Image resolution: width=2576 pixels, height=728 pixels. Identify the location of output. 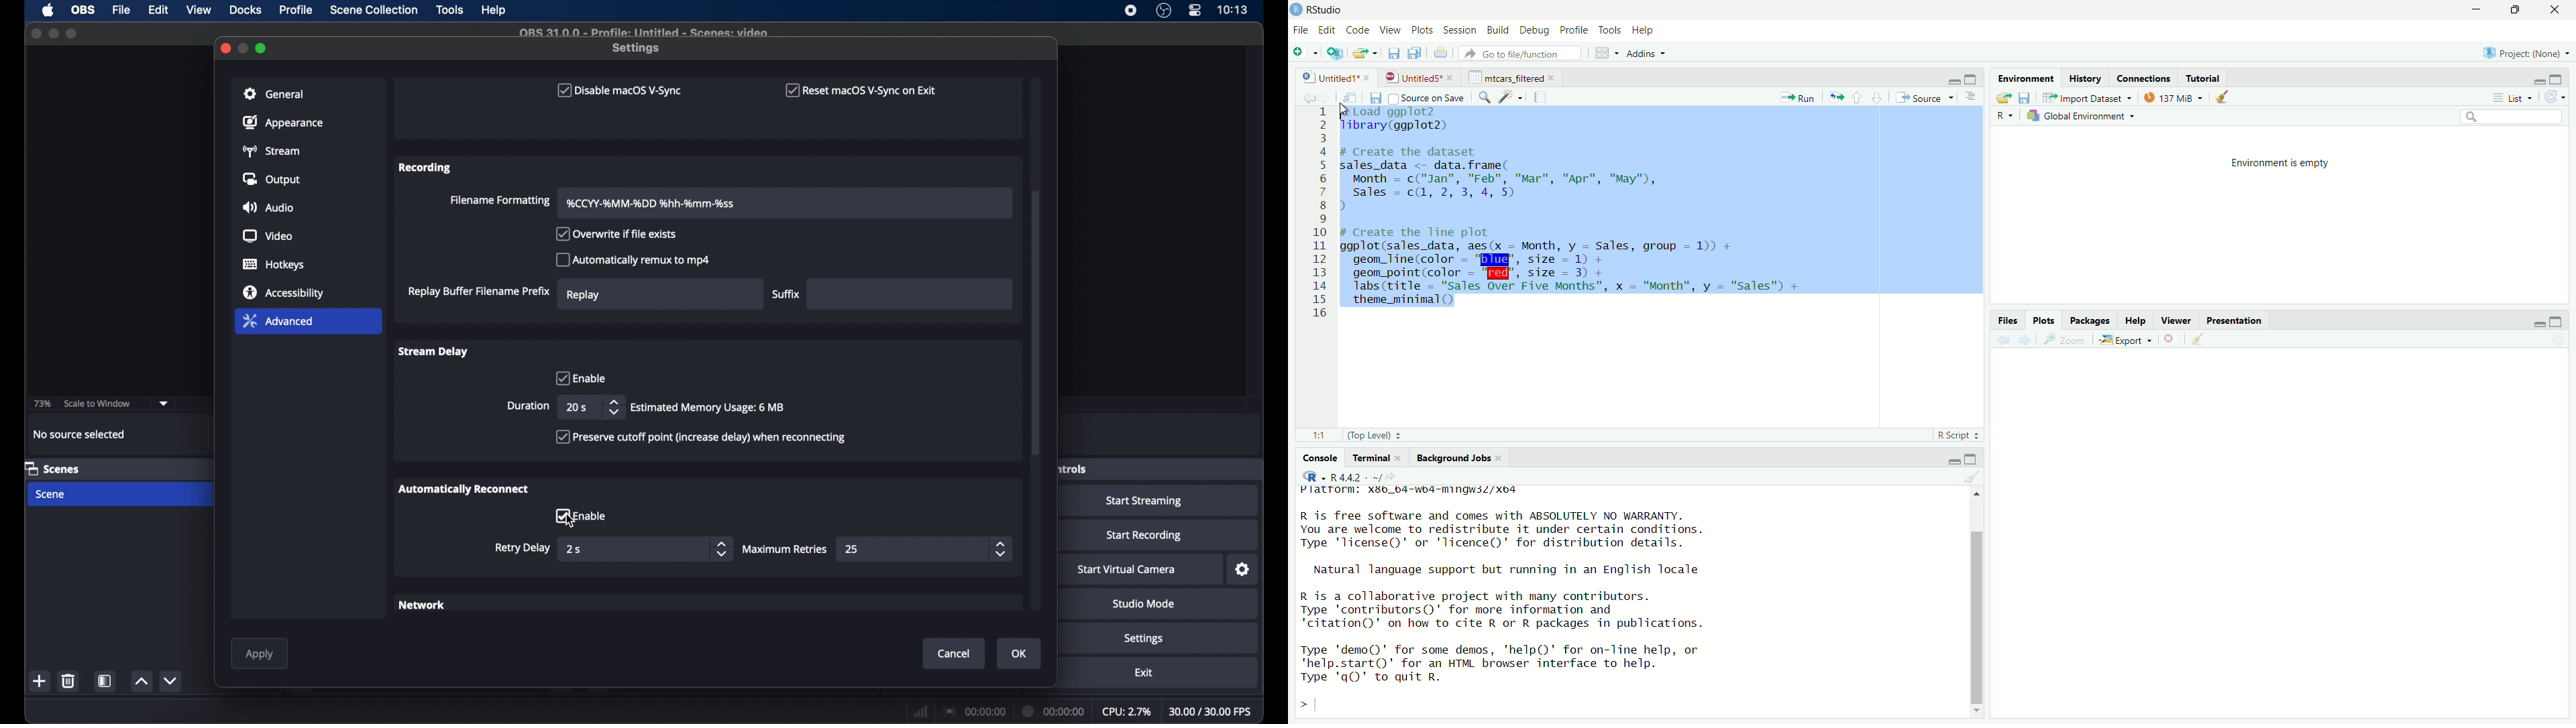
(273, 179).